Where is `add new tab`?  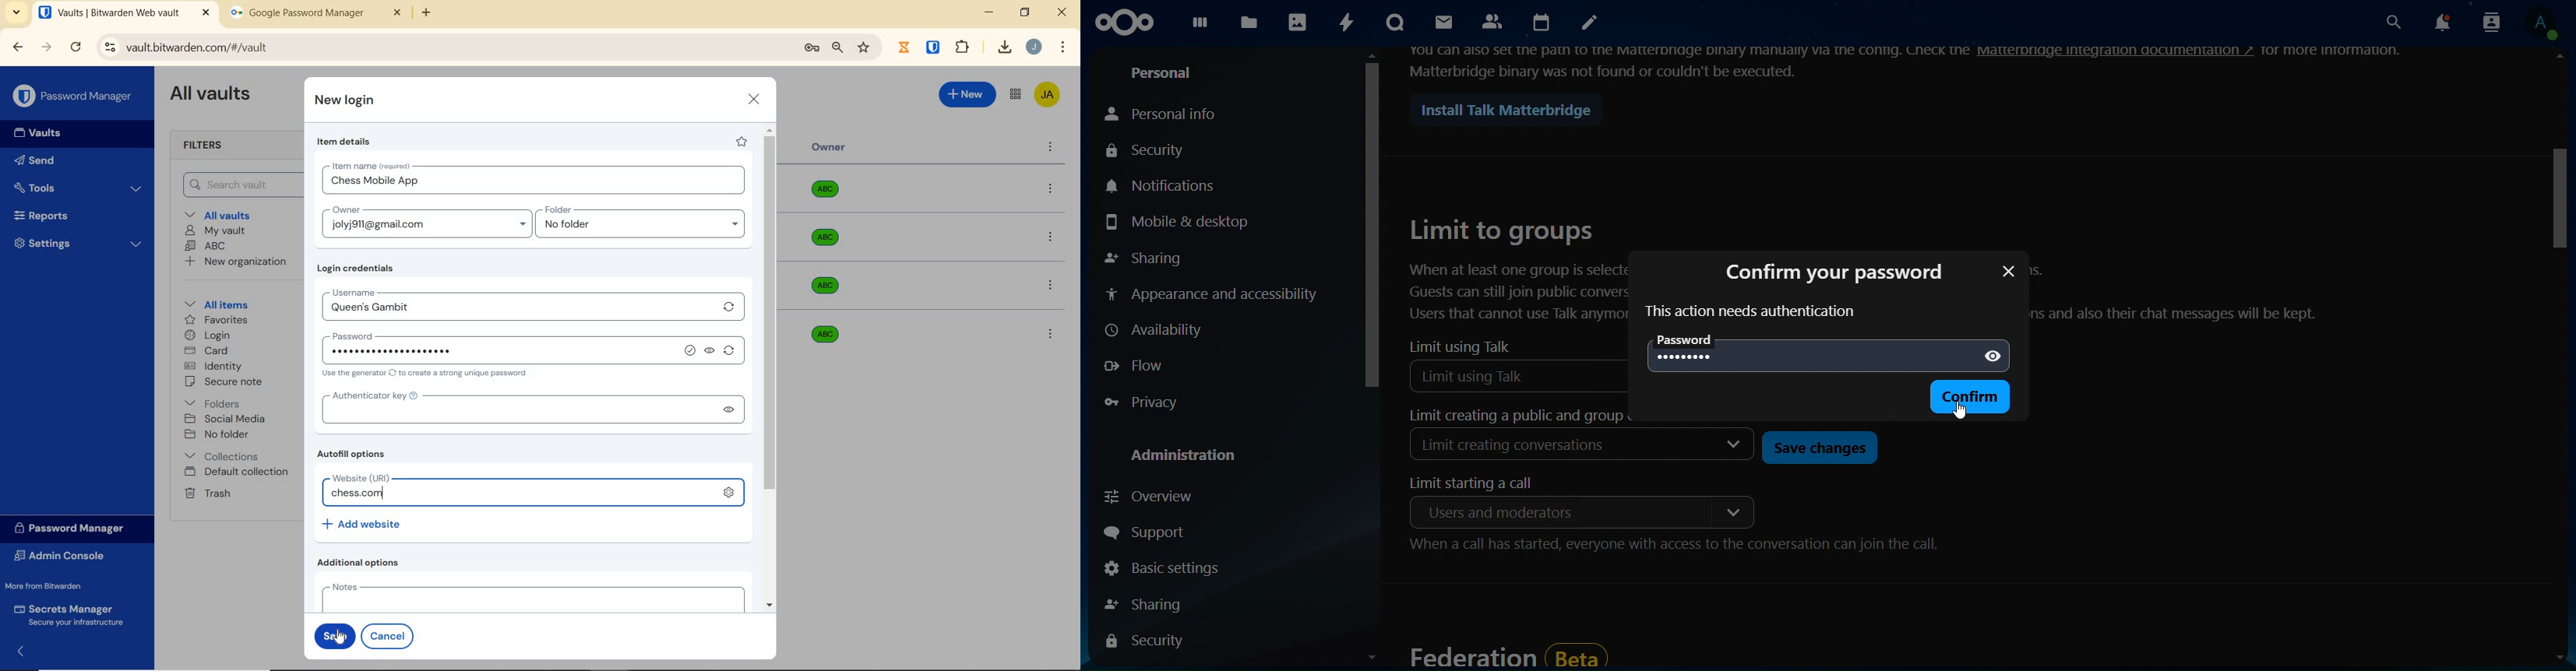 add new tab is located at coordinates (436, 16).